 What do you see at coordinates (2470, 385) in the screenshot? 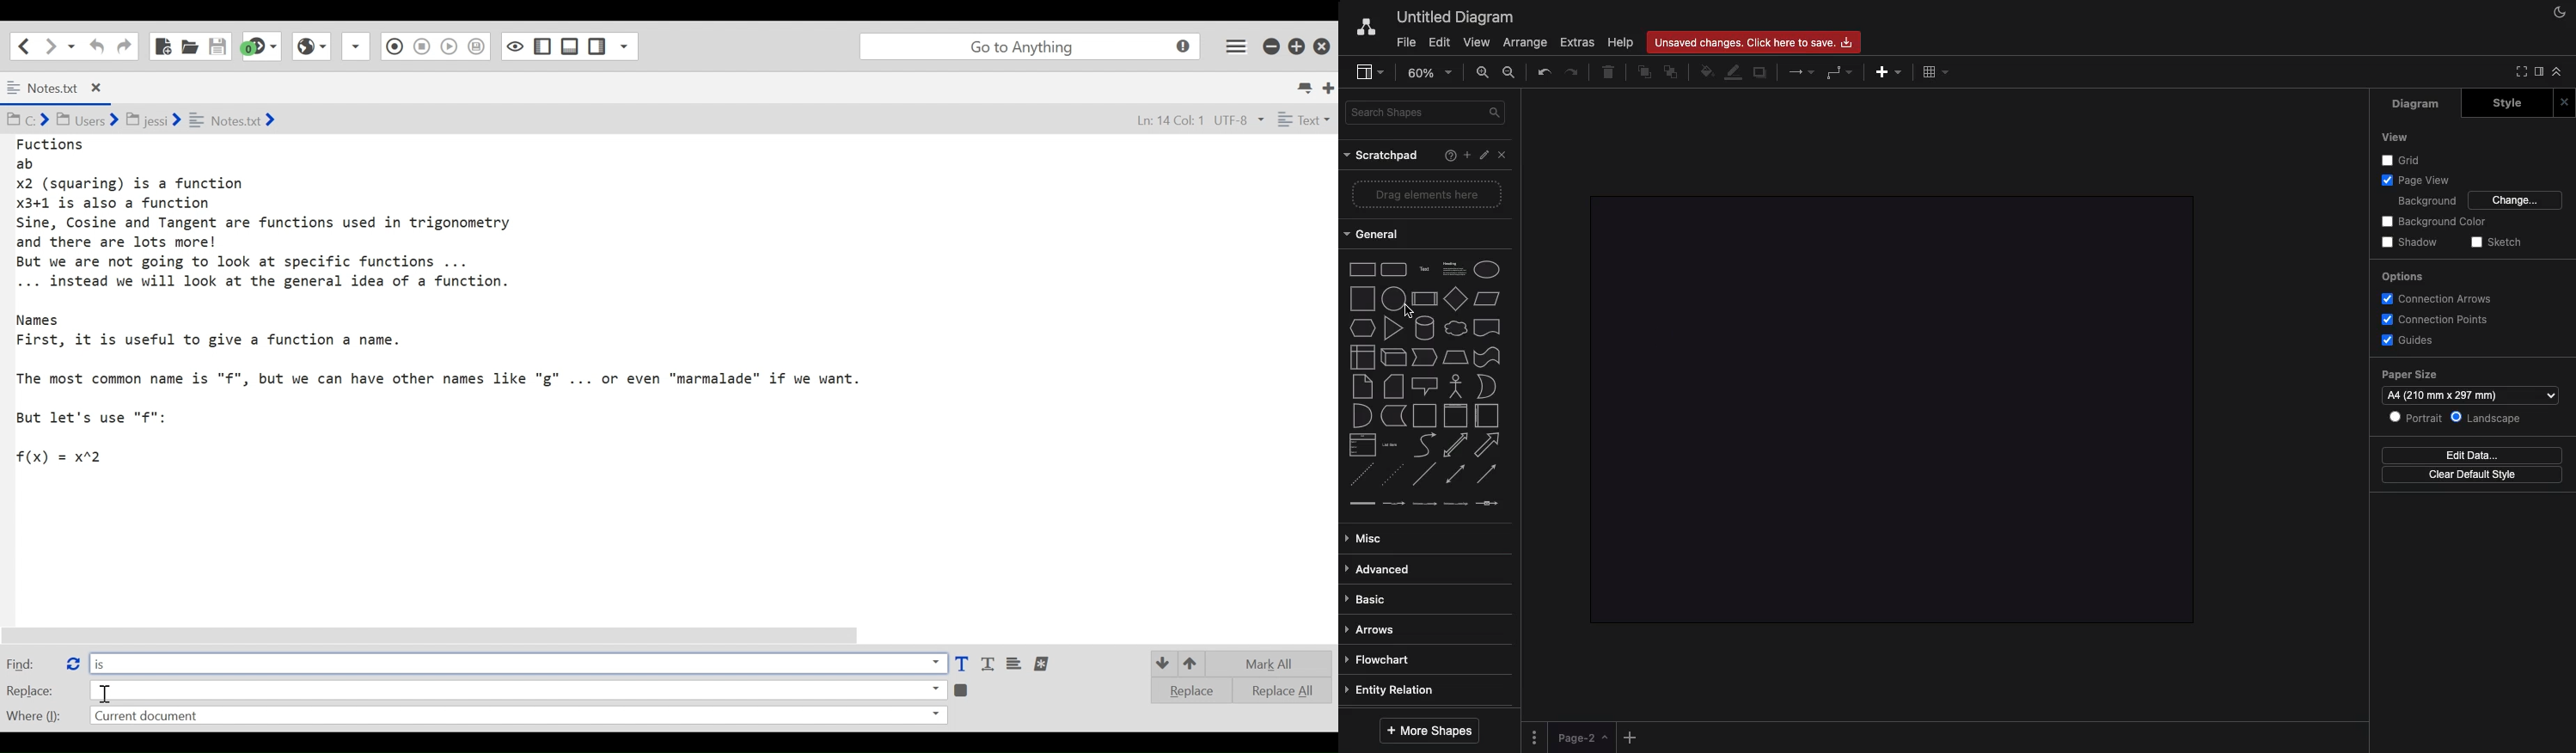
I see `Paper size` at bounding box center [2470, 385].